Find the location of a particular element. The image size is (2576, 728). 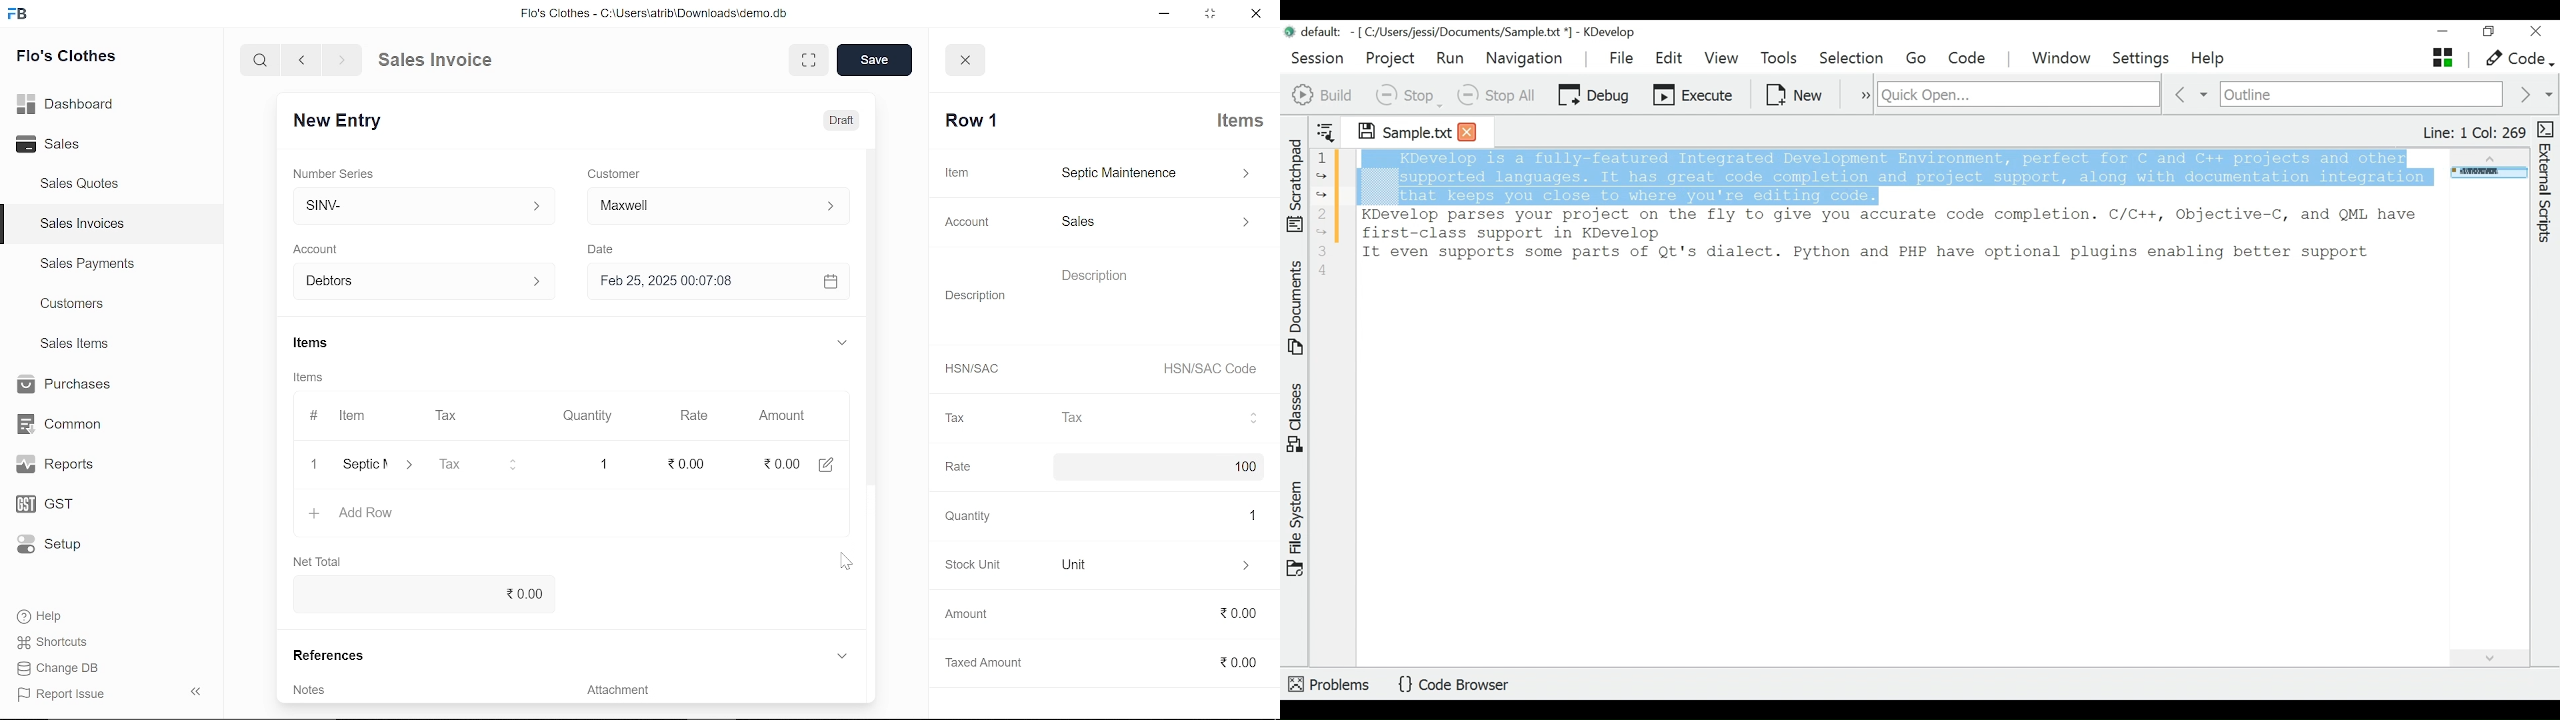

Sales Payments is located at coordinates (87, 264).